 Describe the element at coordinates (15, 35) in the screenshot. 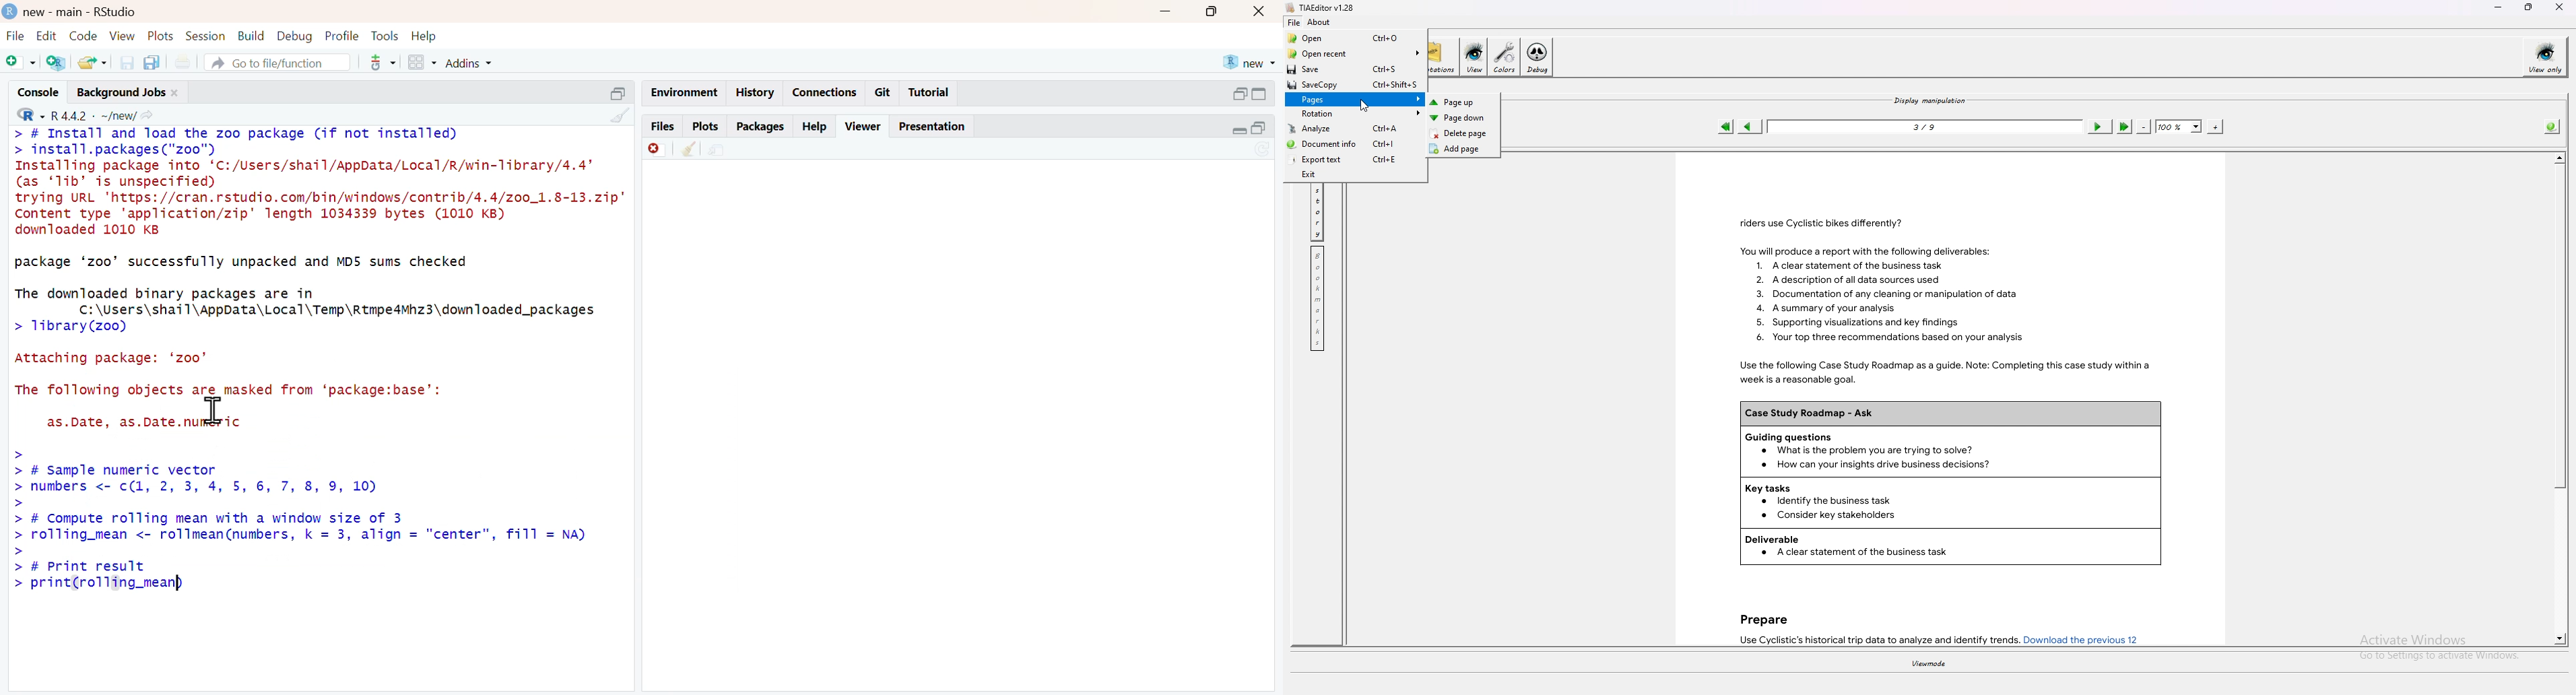

I see `file` at that location.